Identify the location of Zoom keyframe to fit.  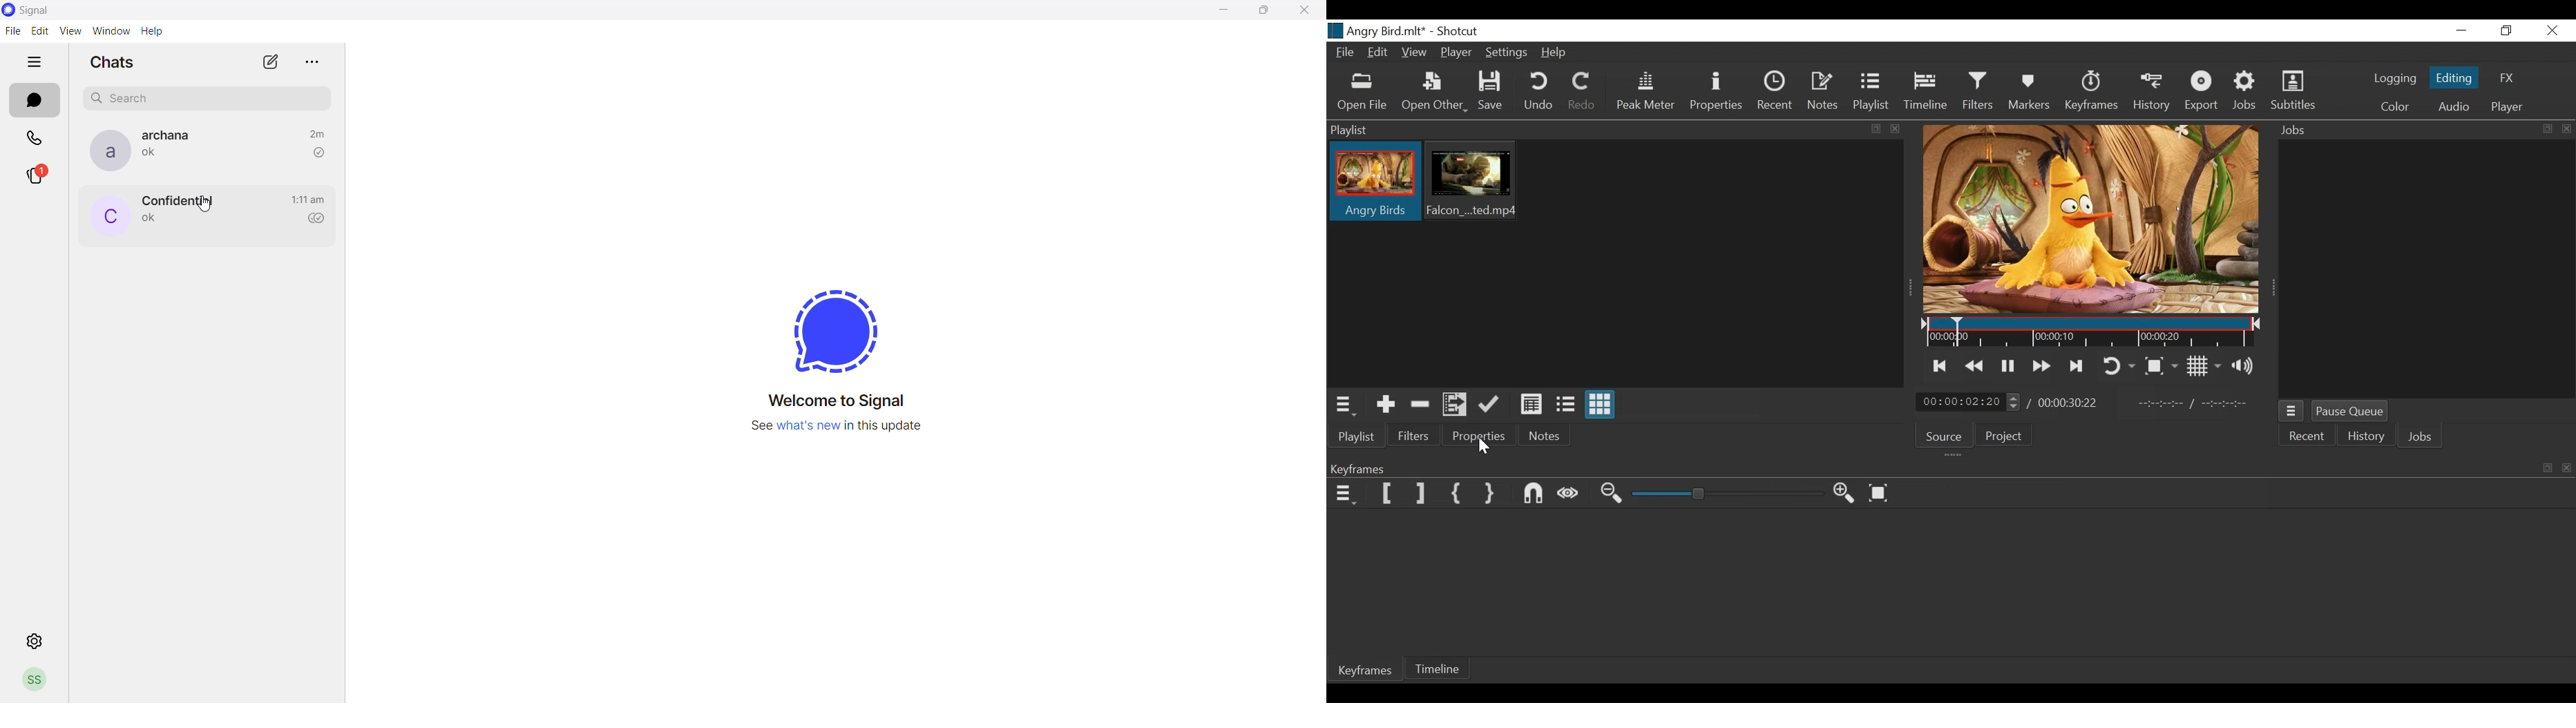
(1880, 493).